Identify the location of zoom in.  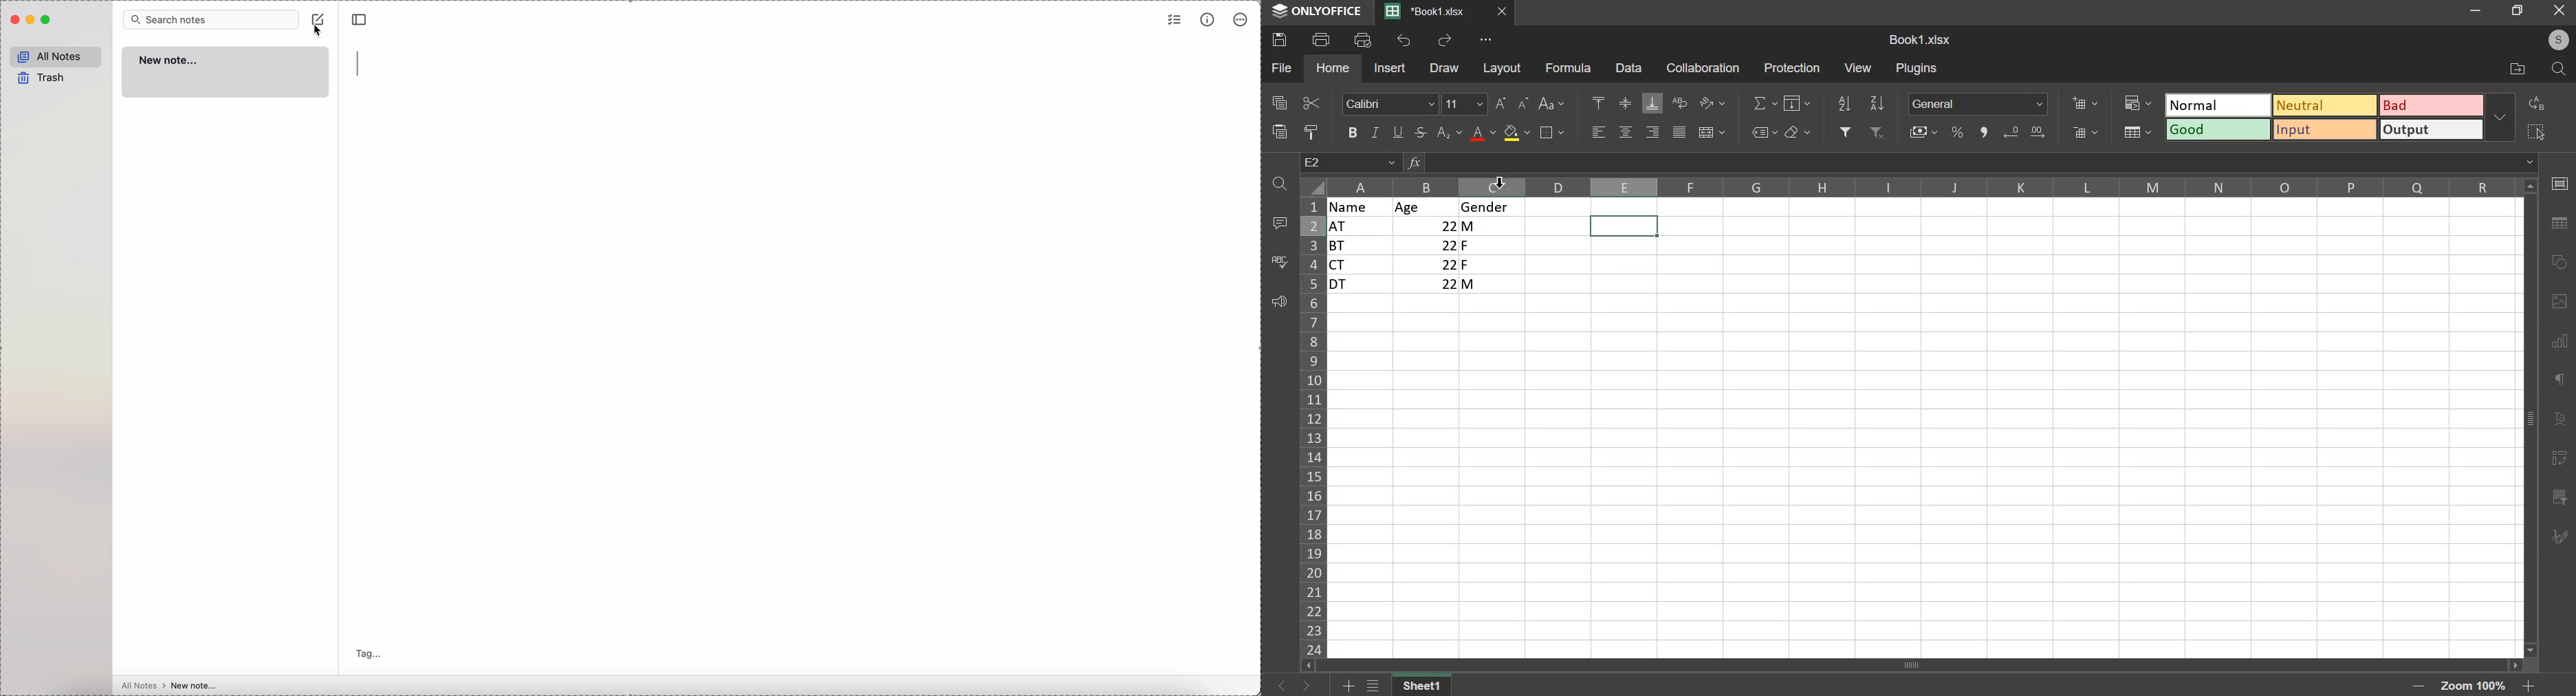
(2526, 687).